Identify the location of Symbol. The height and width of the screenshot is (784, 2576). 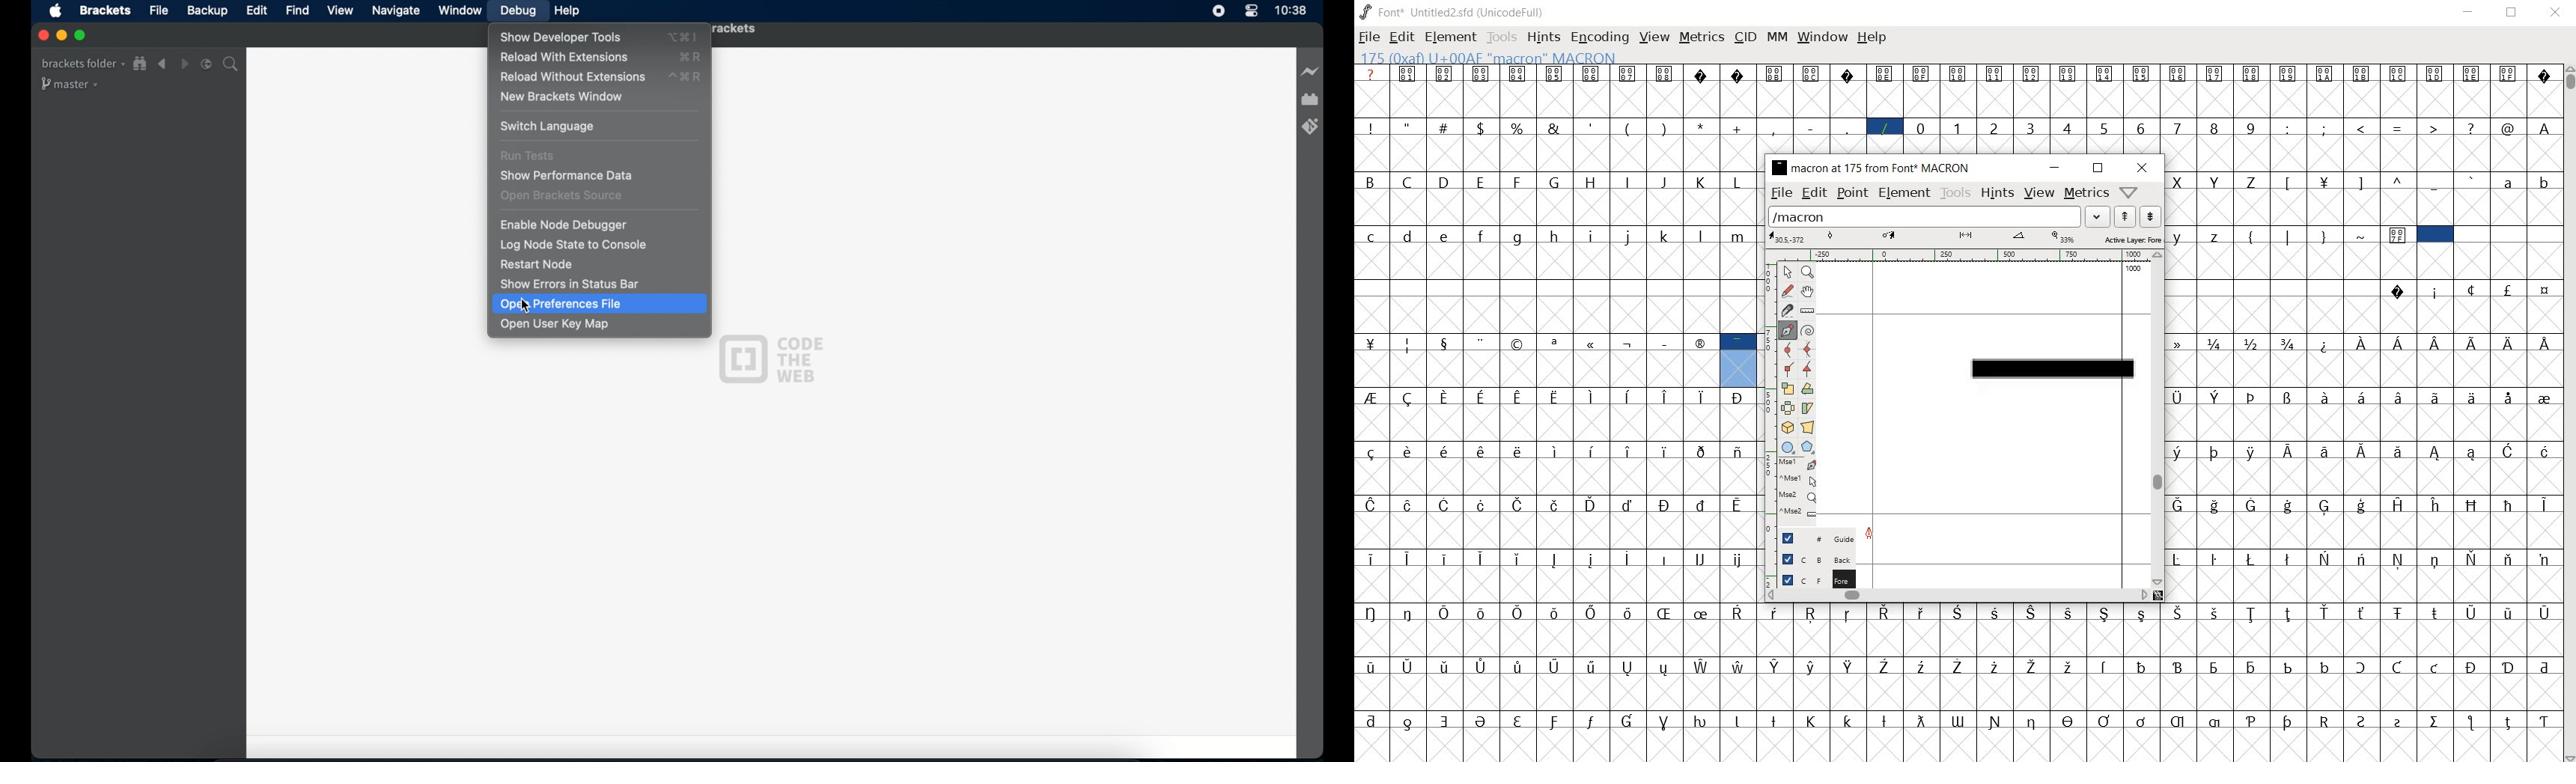
(2473, 559).